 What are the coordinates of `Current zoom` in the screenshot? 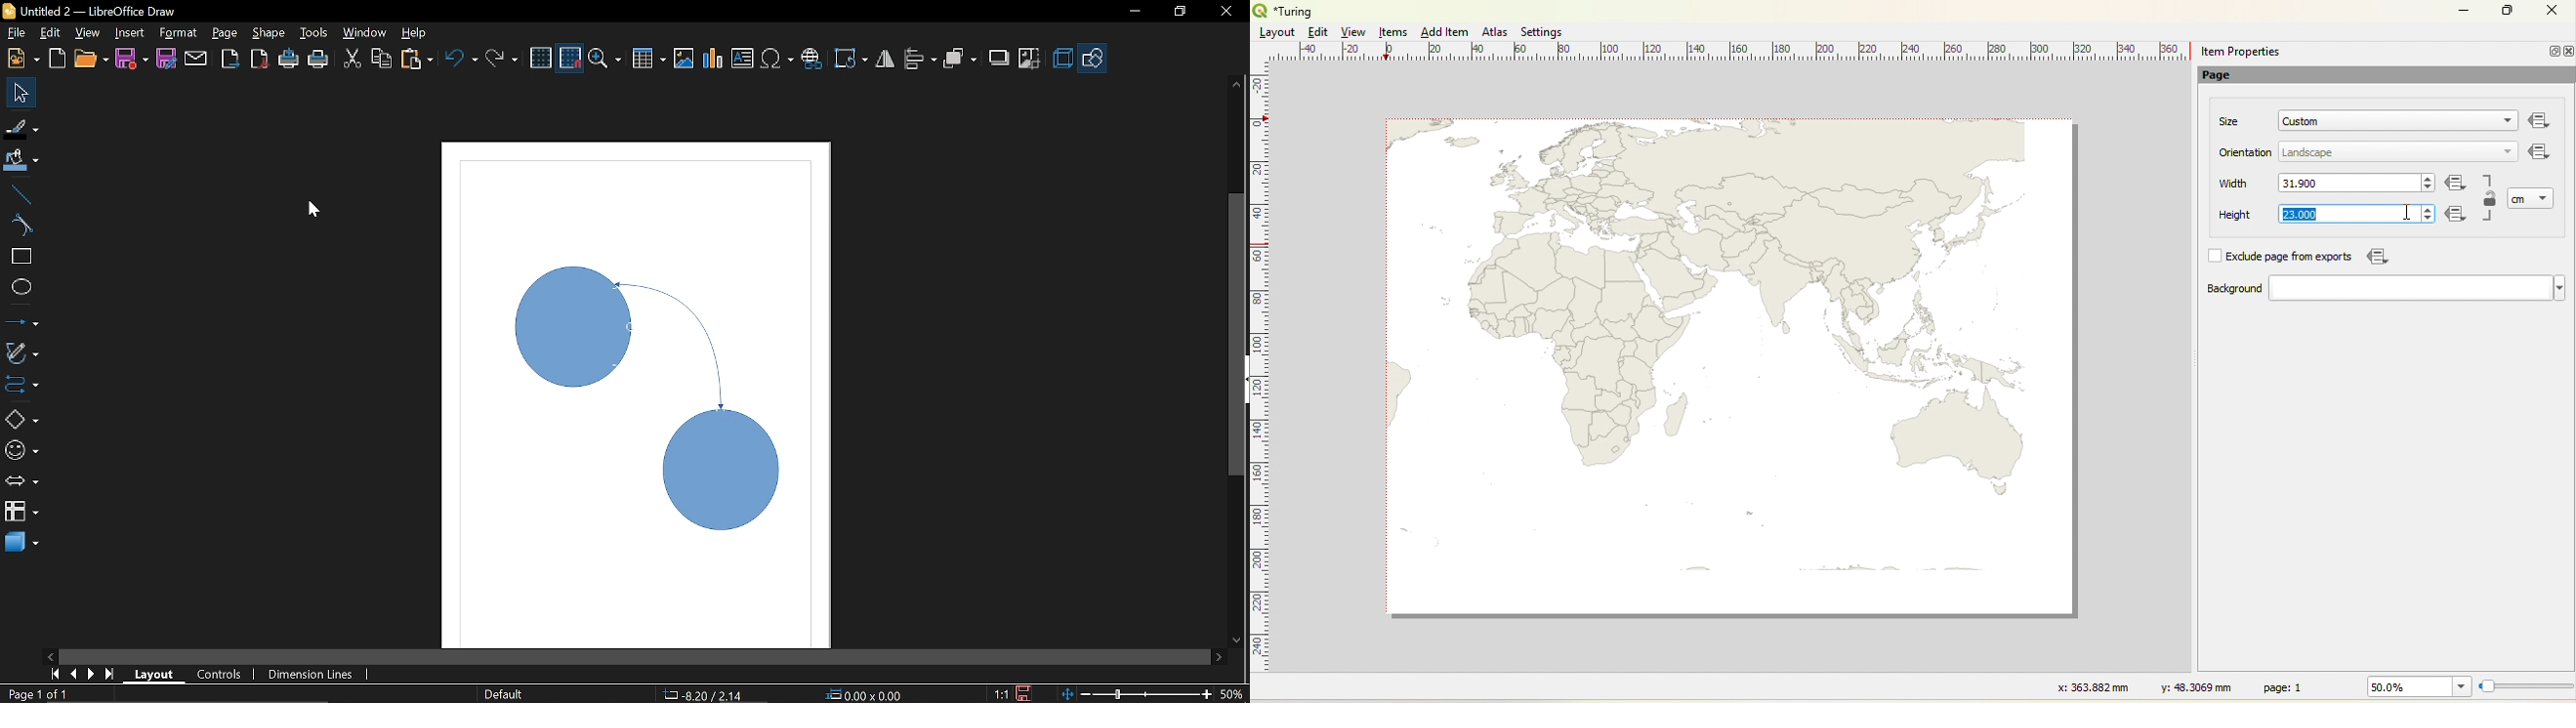 It's located at (1232, 693).